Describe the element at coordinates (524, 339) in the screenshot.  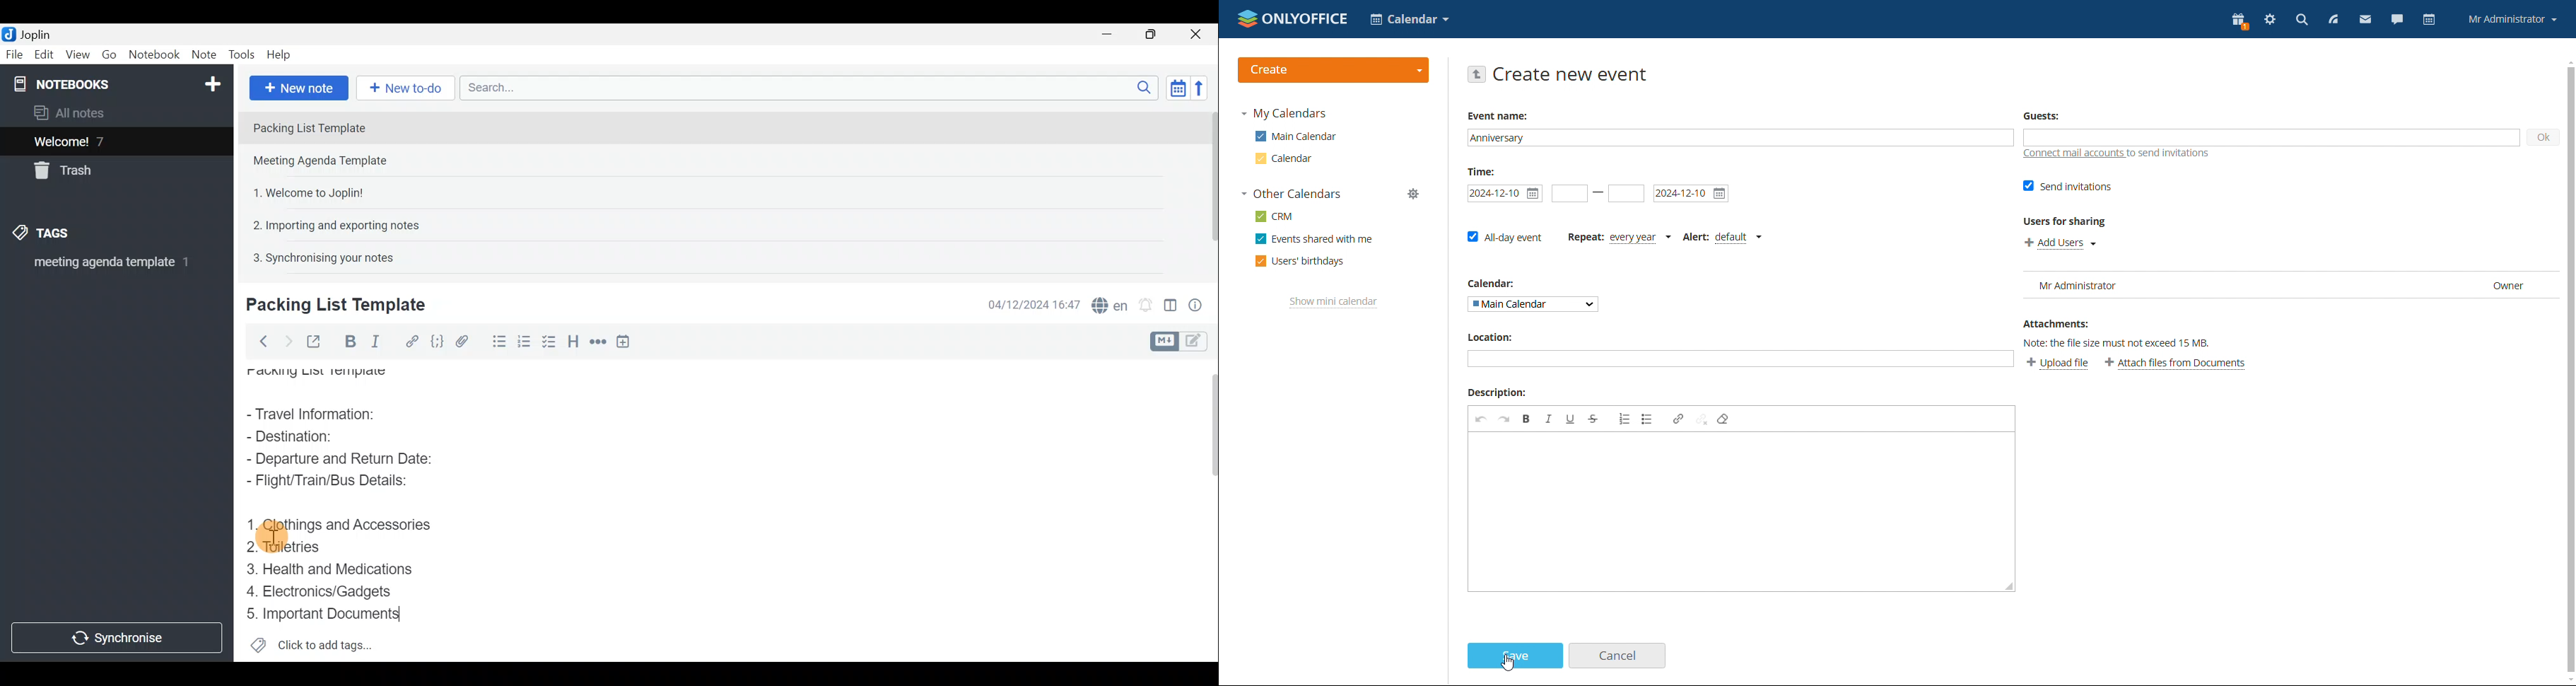
I see `Checkbox` at that location.